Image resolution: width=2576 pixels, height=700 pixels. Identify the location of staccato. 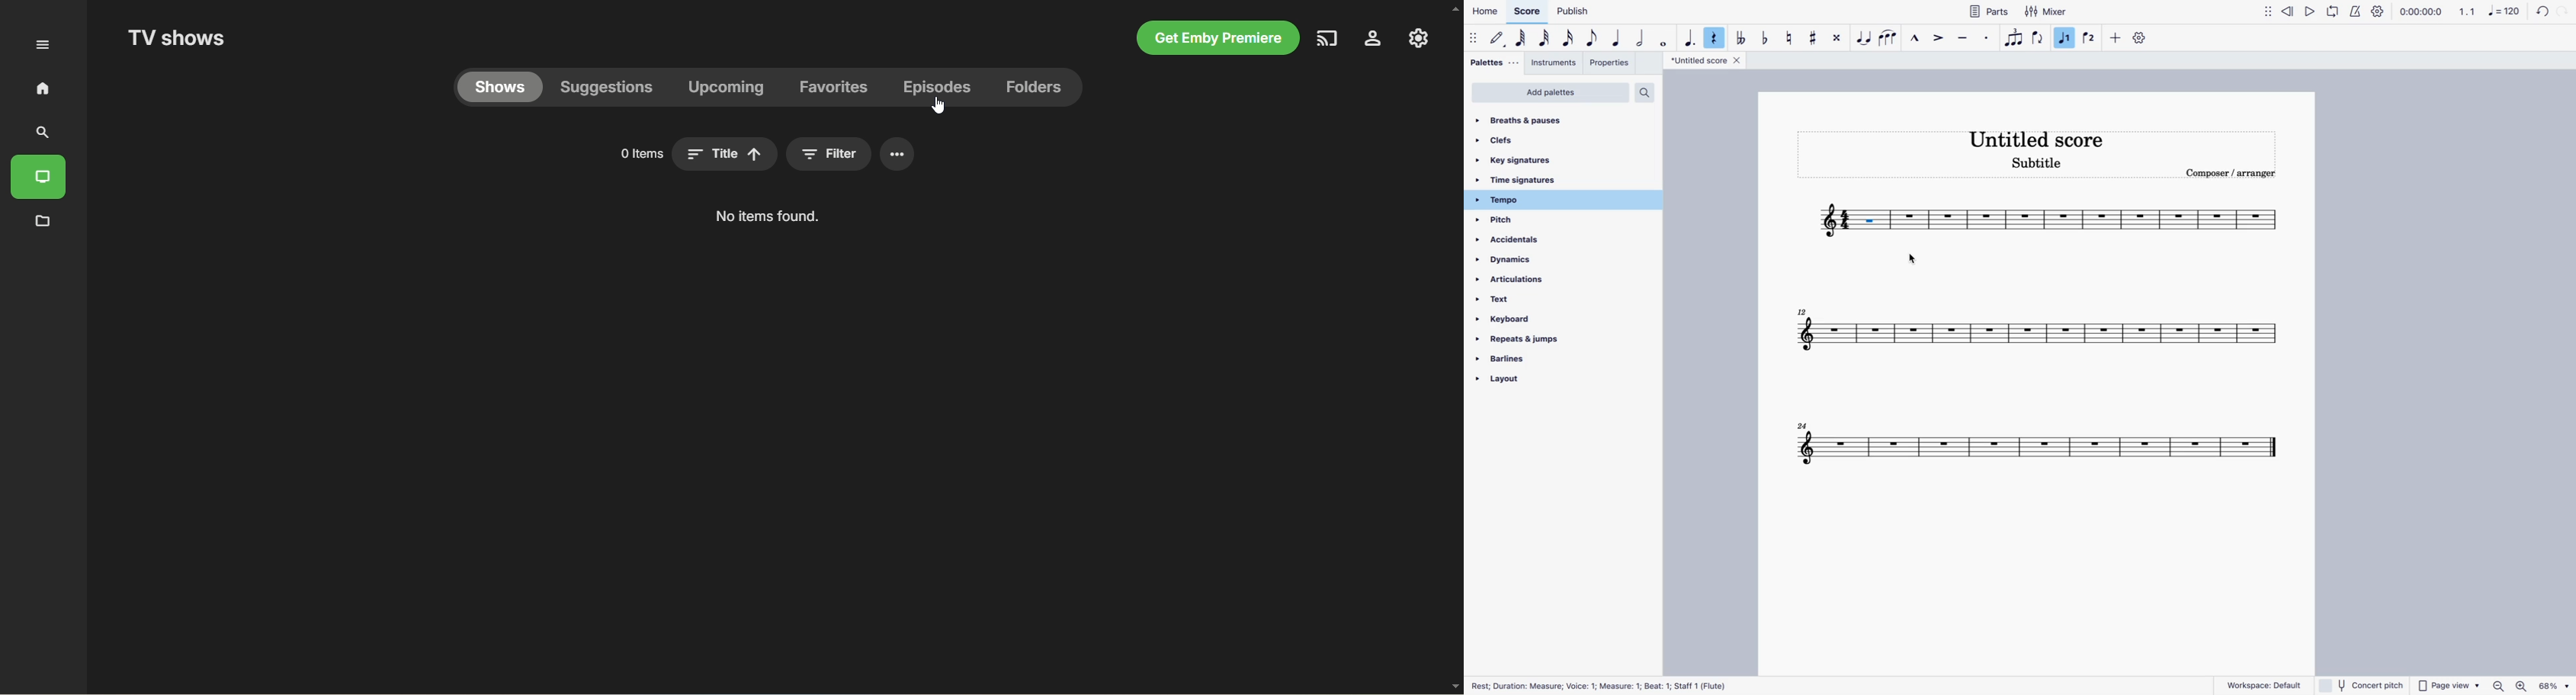
(1987, 38).